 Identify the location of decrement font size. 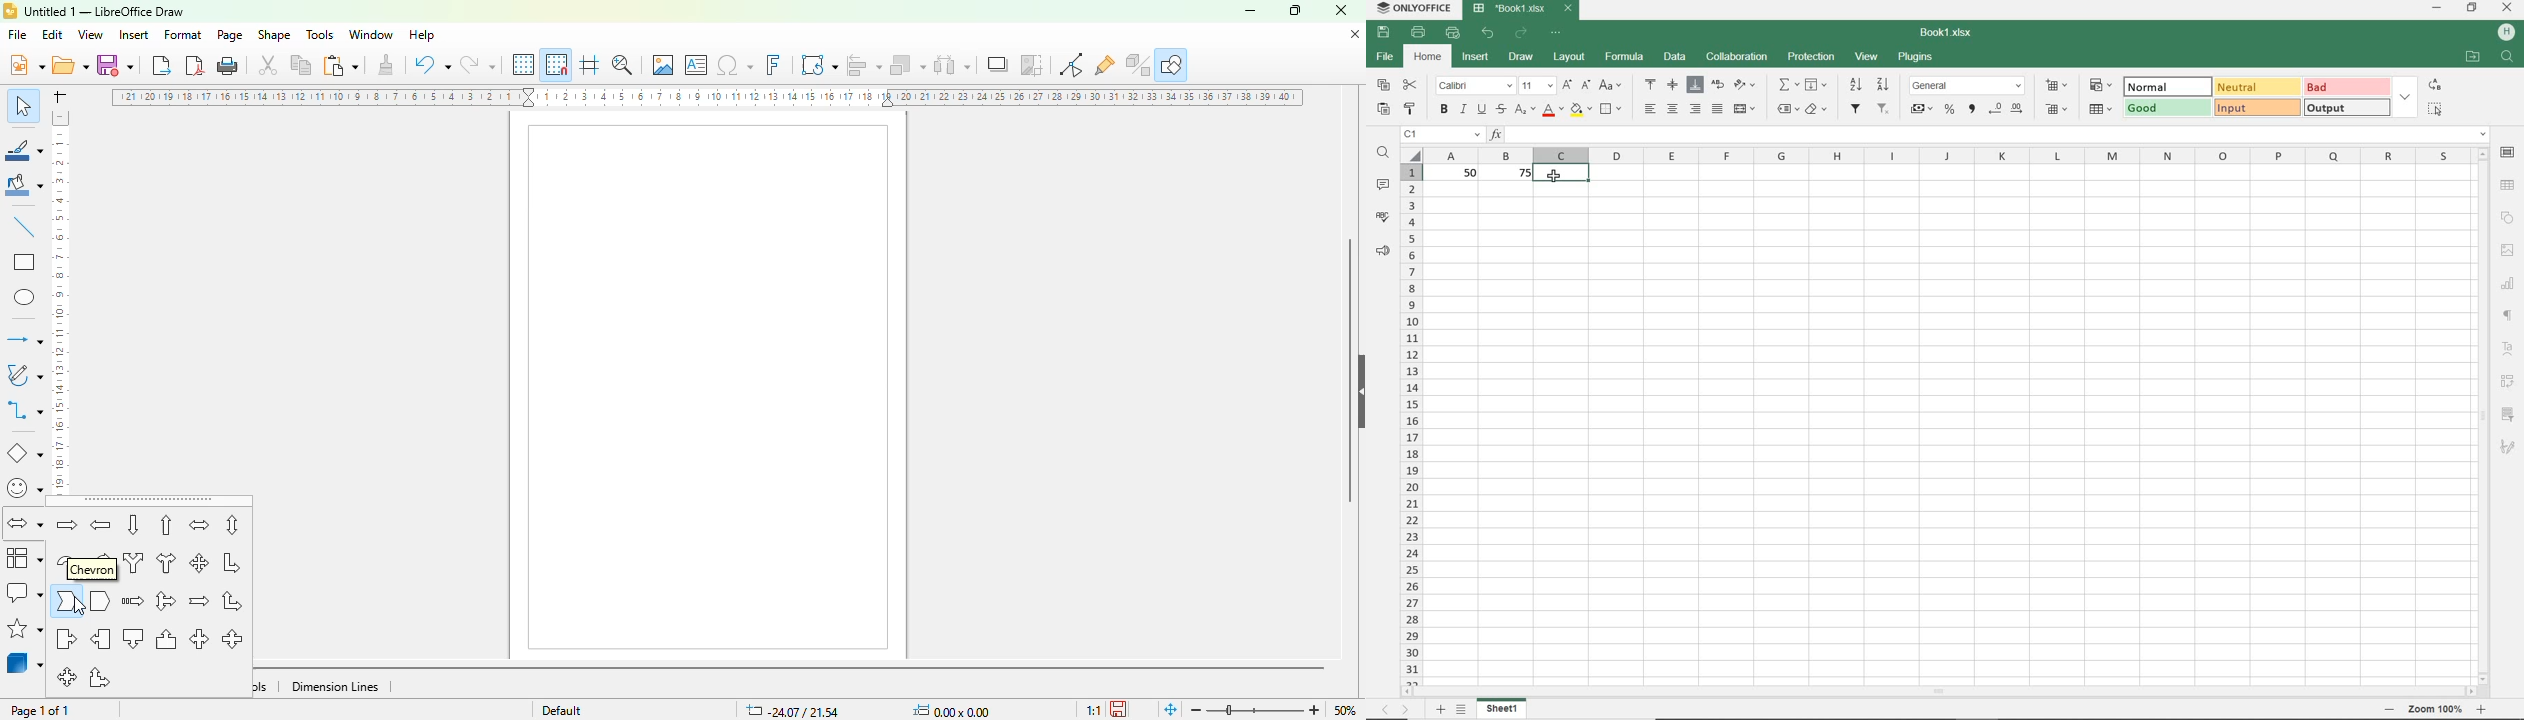
(1586, 84).